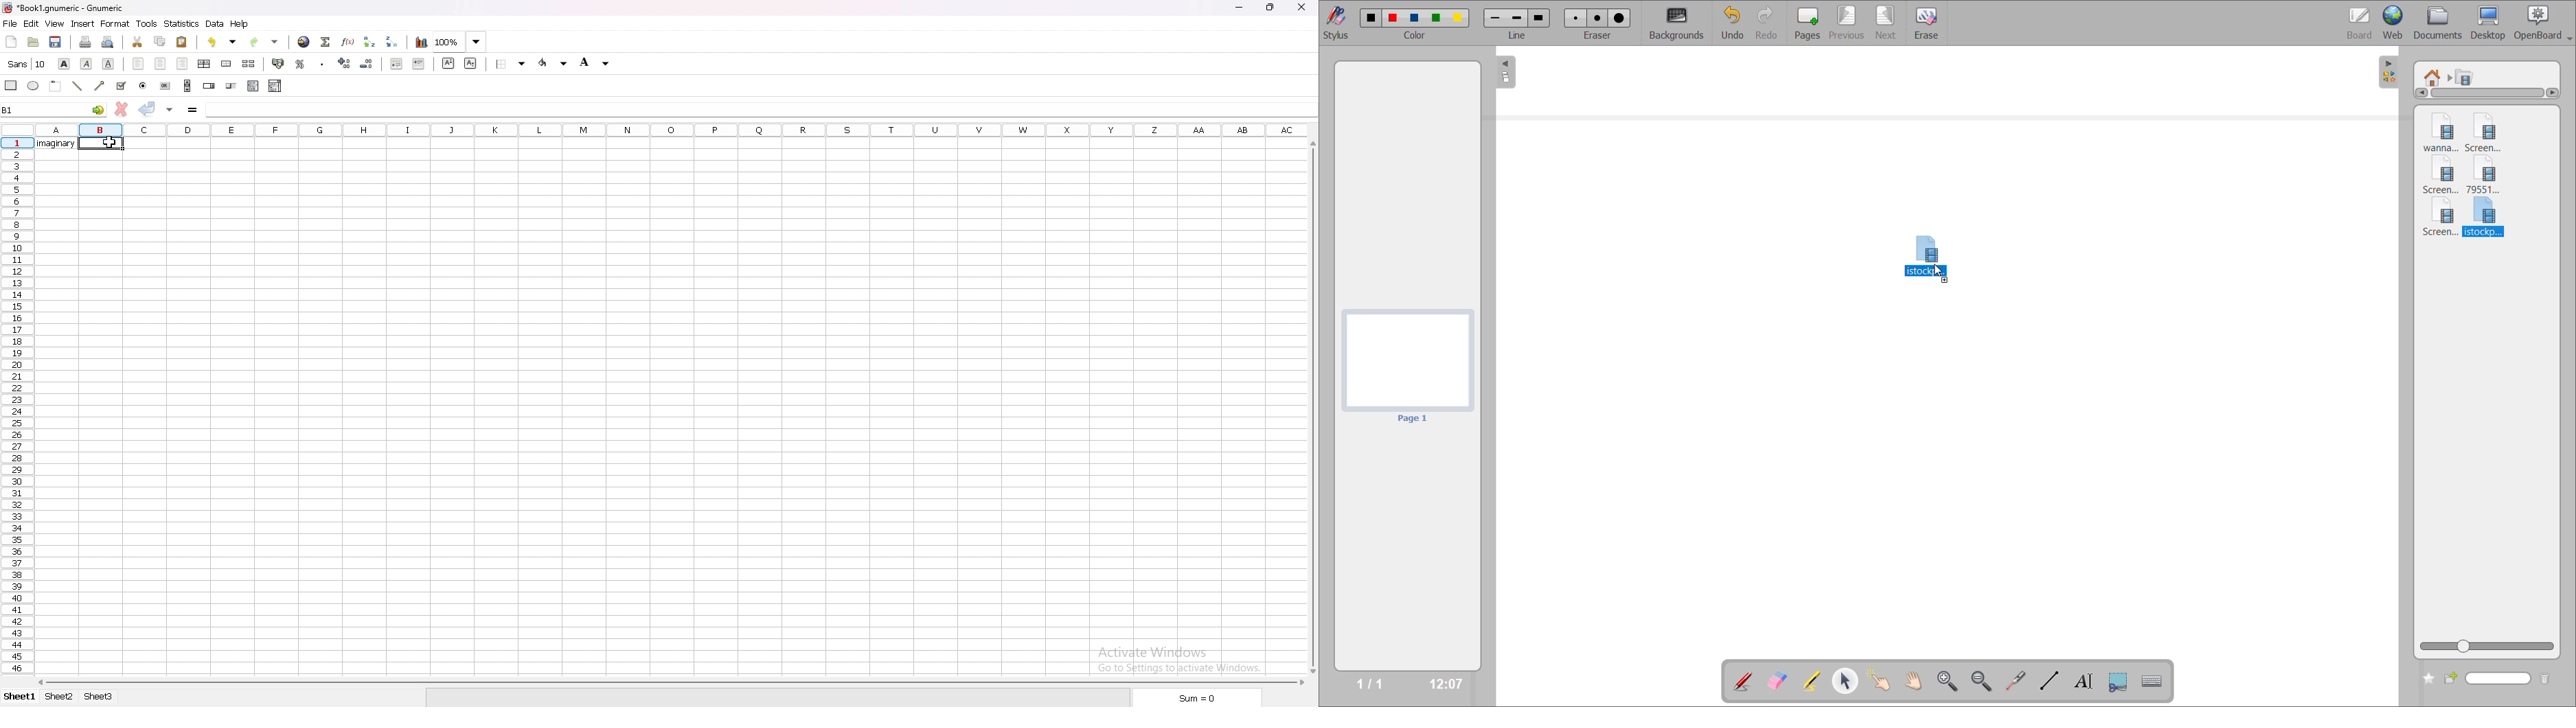 This screenshot has width=2576, height=728. What do you see at coordinates (755, 110) in the screenshot?
I see `cell input` at bounding box center [755, 110].